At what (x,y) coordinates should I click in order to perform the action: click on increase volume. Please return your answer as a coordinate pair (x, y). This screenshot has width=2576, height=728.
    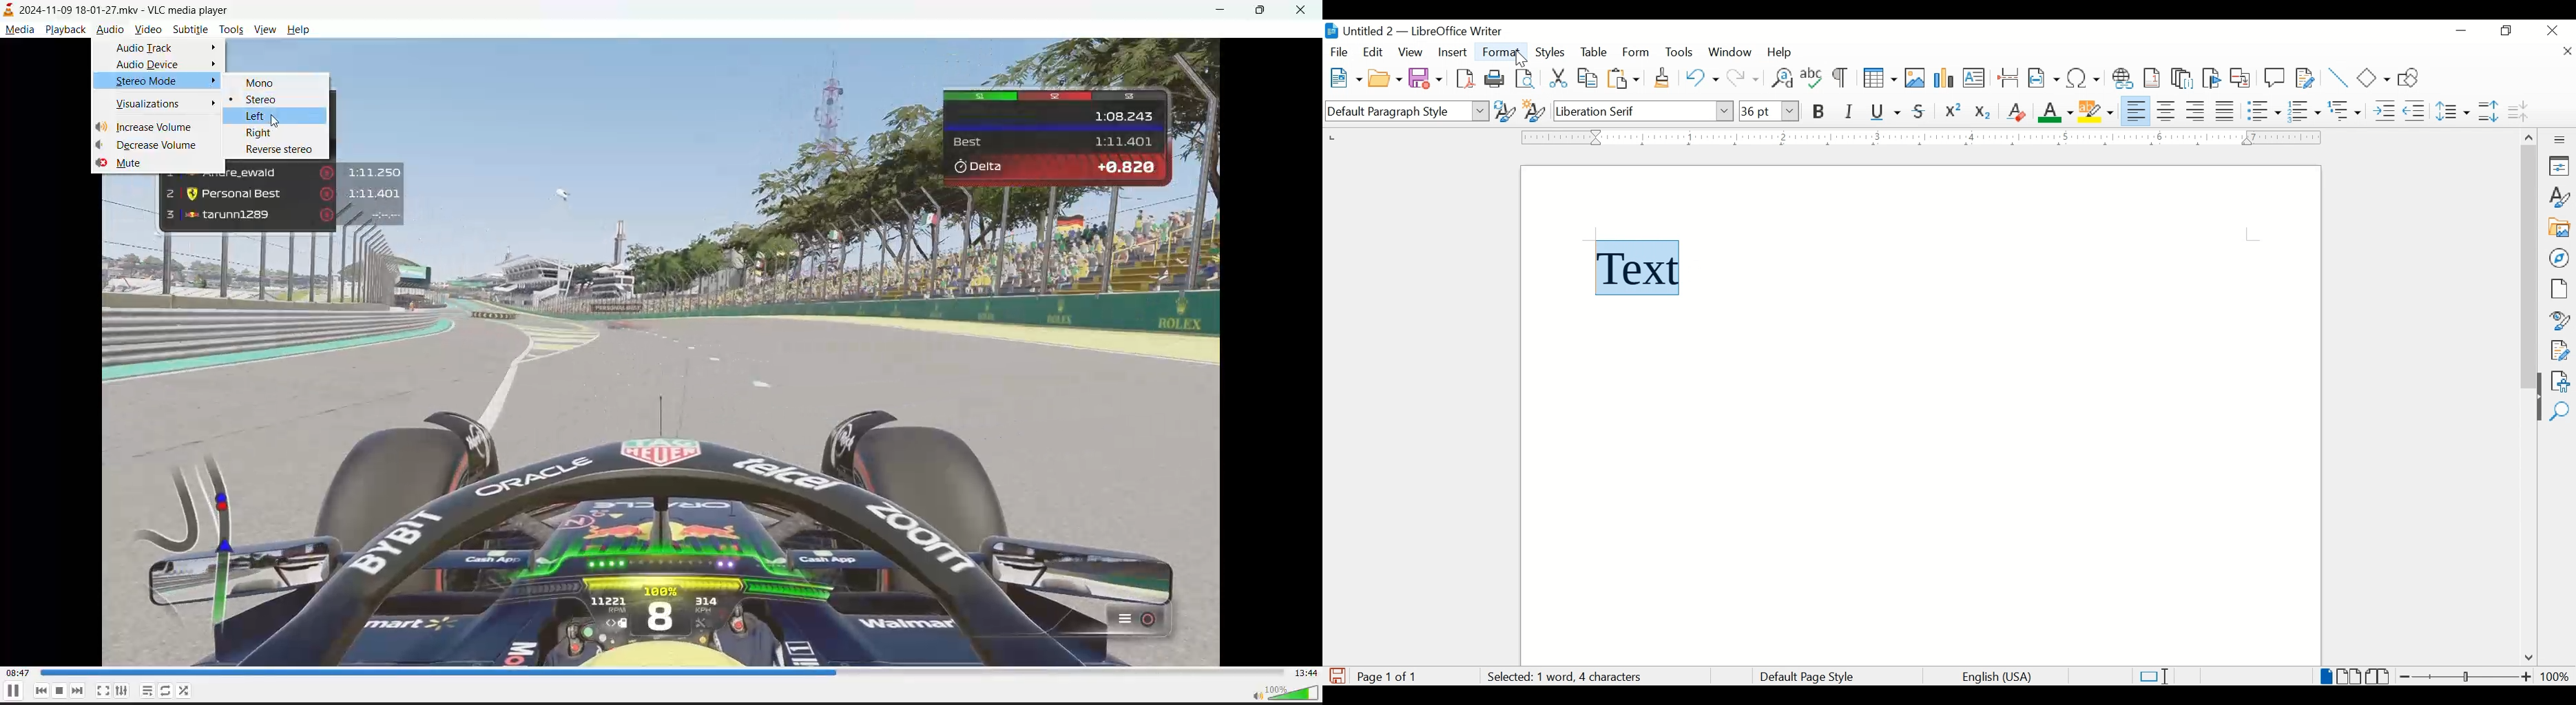
    Looking at the image, I should click on (157, 127).